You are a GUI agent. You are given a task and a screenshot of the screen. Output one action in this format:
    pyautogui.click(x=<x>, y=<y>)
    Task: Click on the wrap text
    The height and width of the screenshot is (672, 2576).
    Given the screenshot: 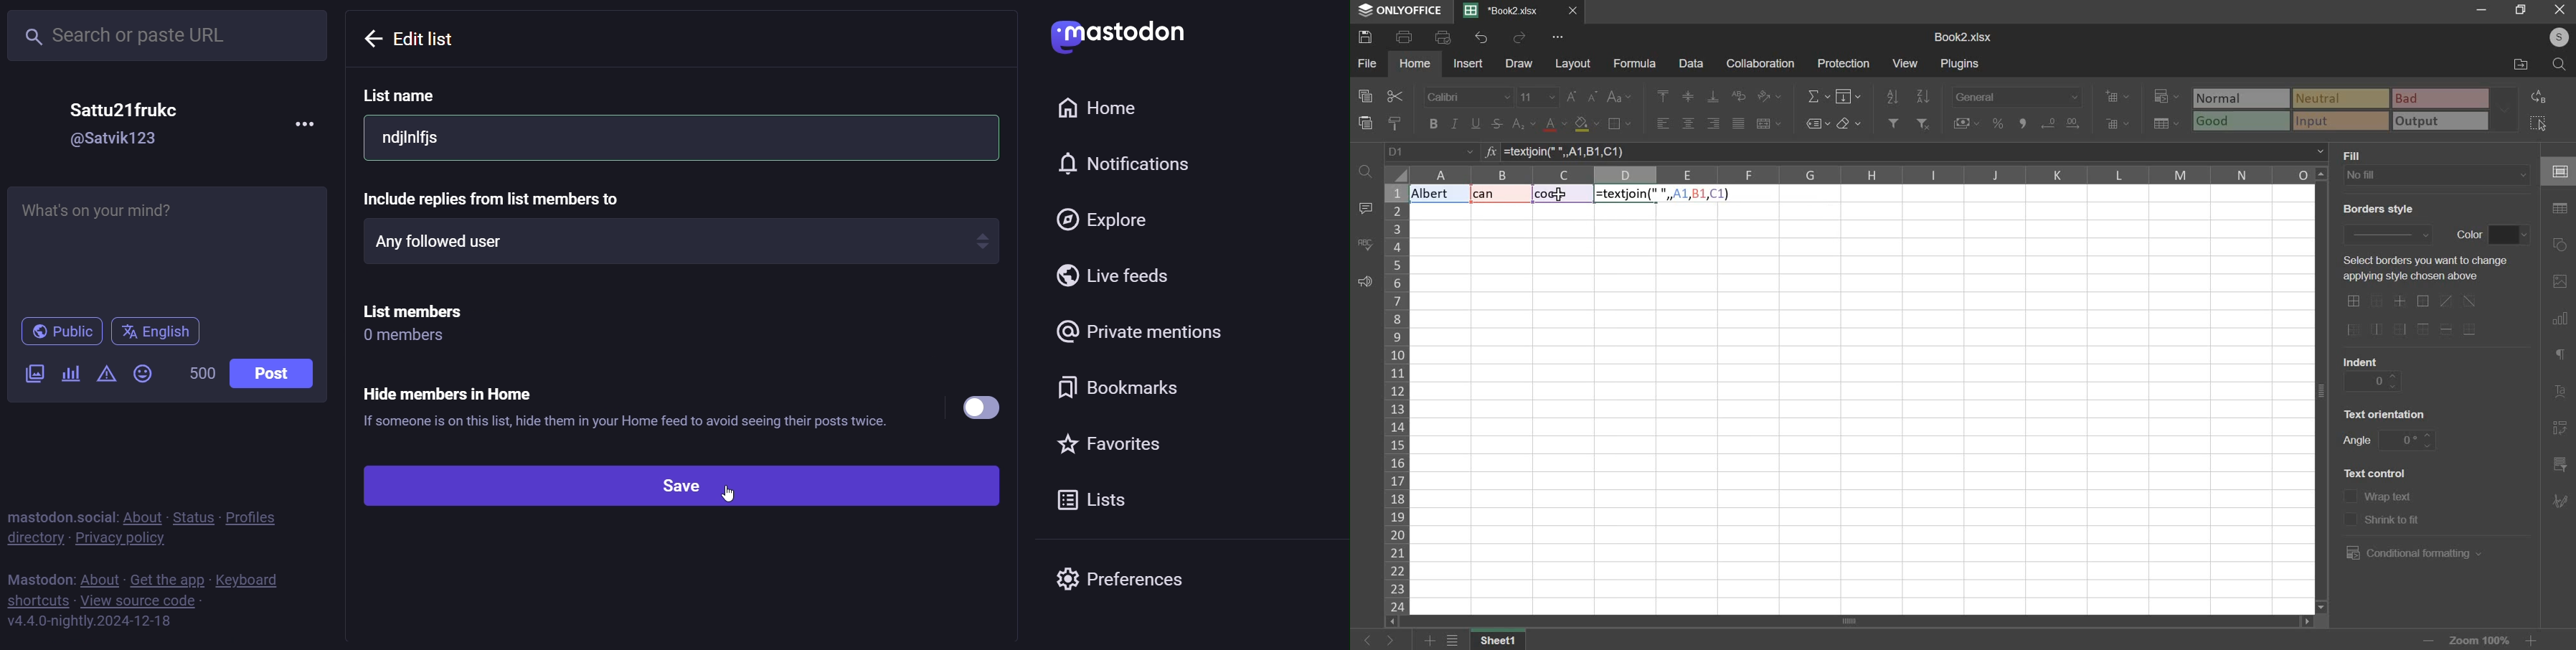 What is the action you would take?
    pyautogui.click(x=1741, y=94)
    